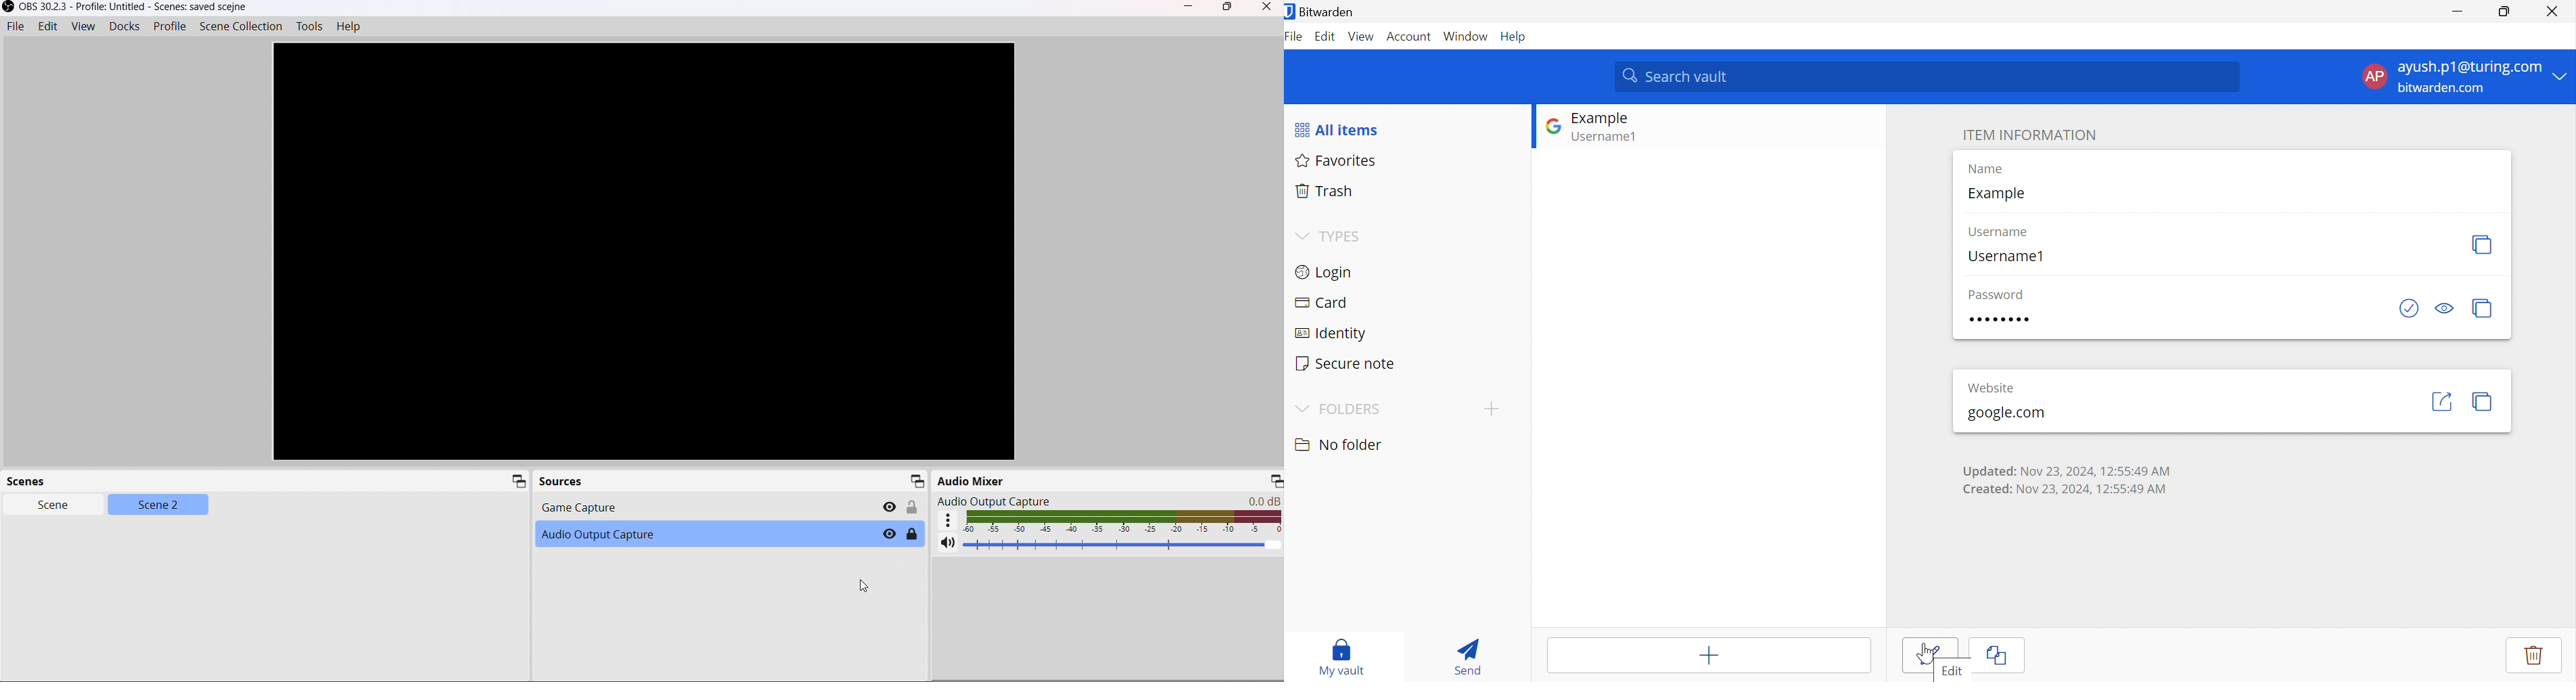 The height and width of the screenshot is (700, 2576). I want to click on Website, so click(1991, 386).